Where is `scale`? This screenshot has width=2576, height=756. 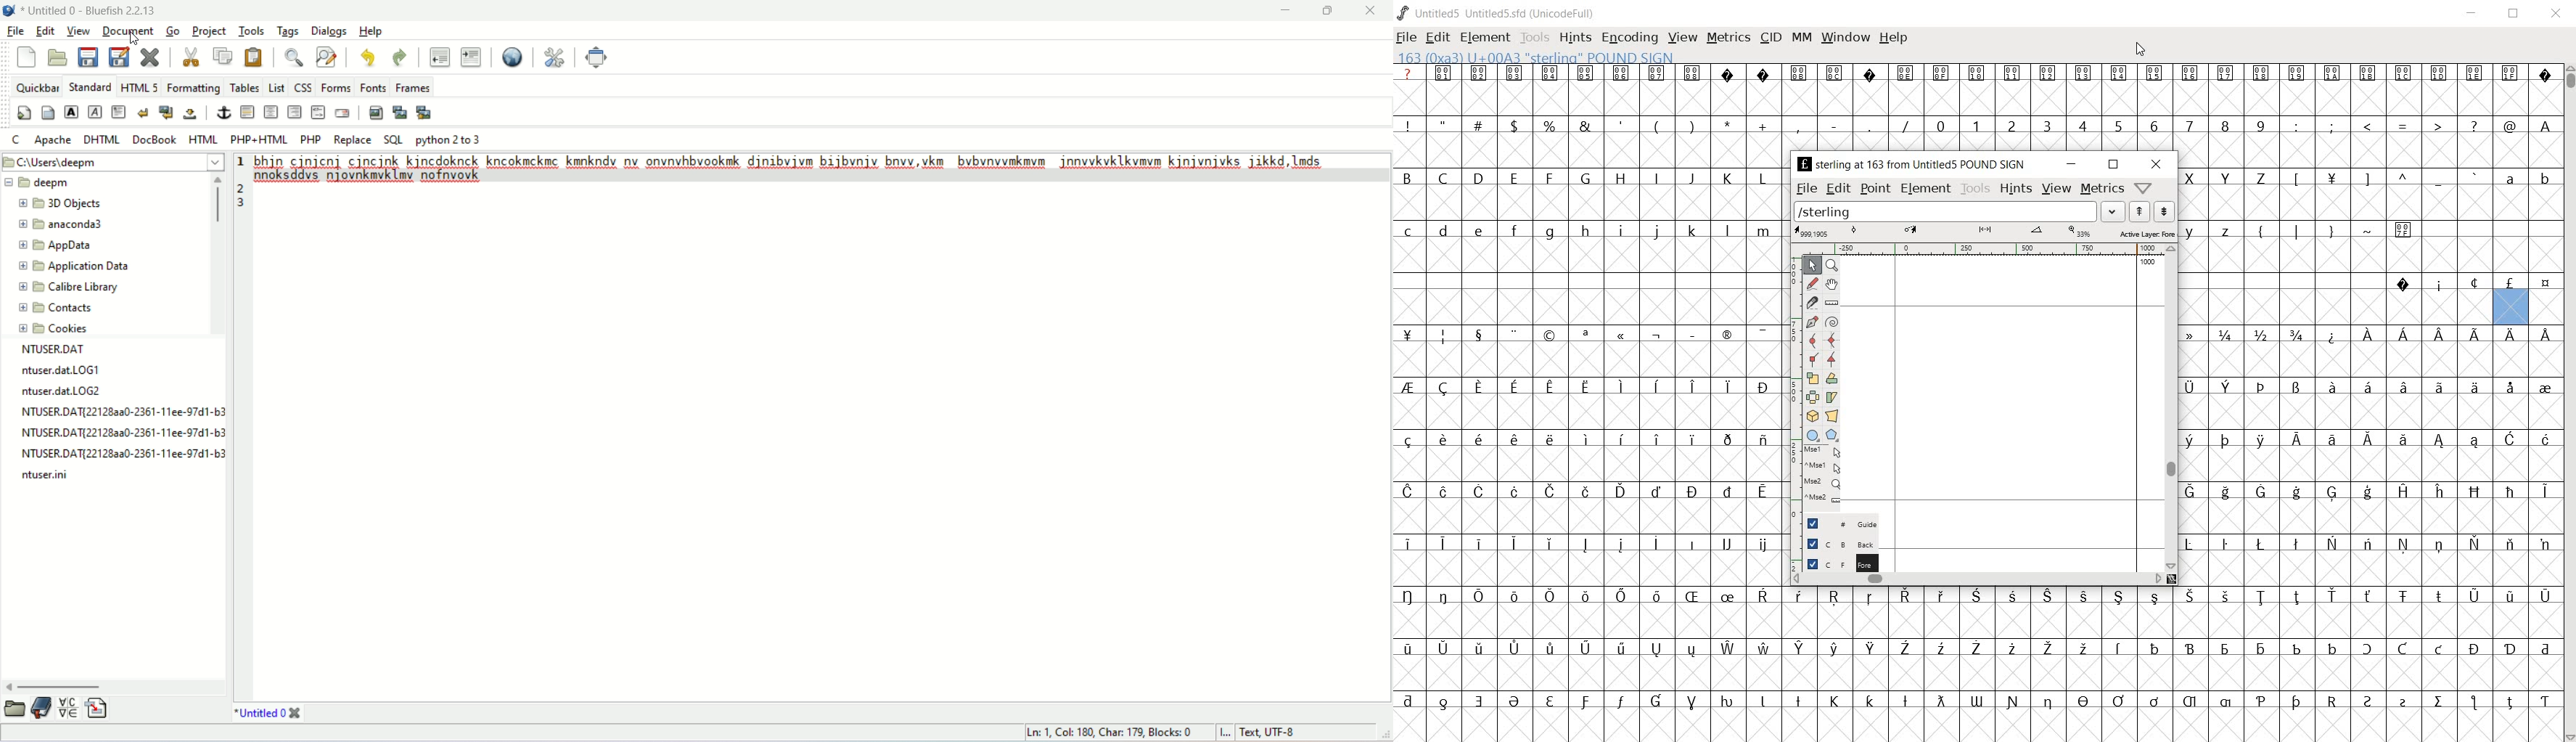 scale is located at coordinates (1792, 382).